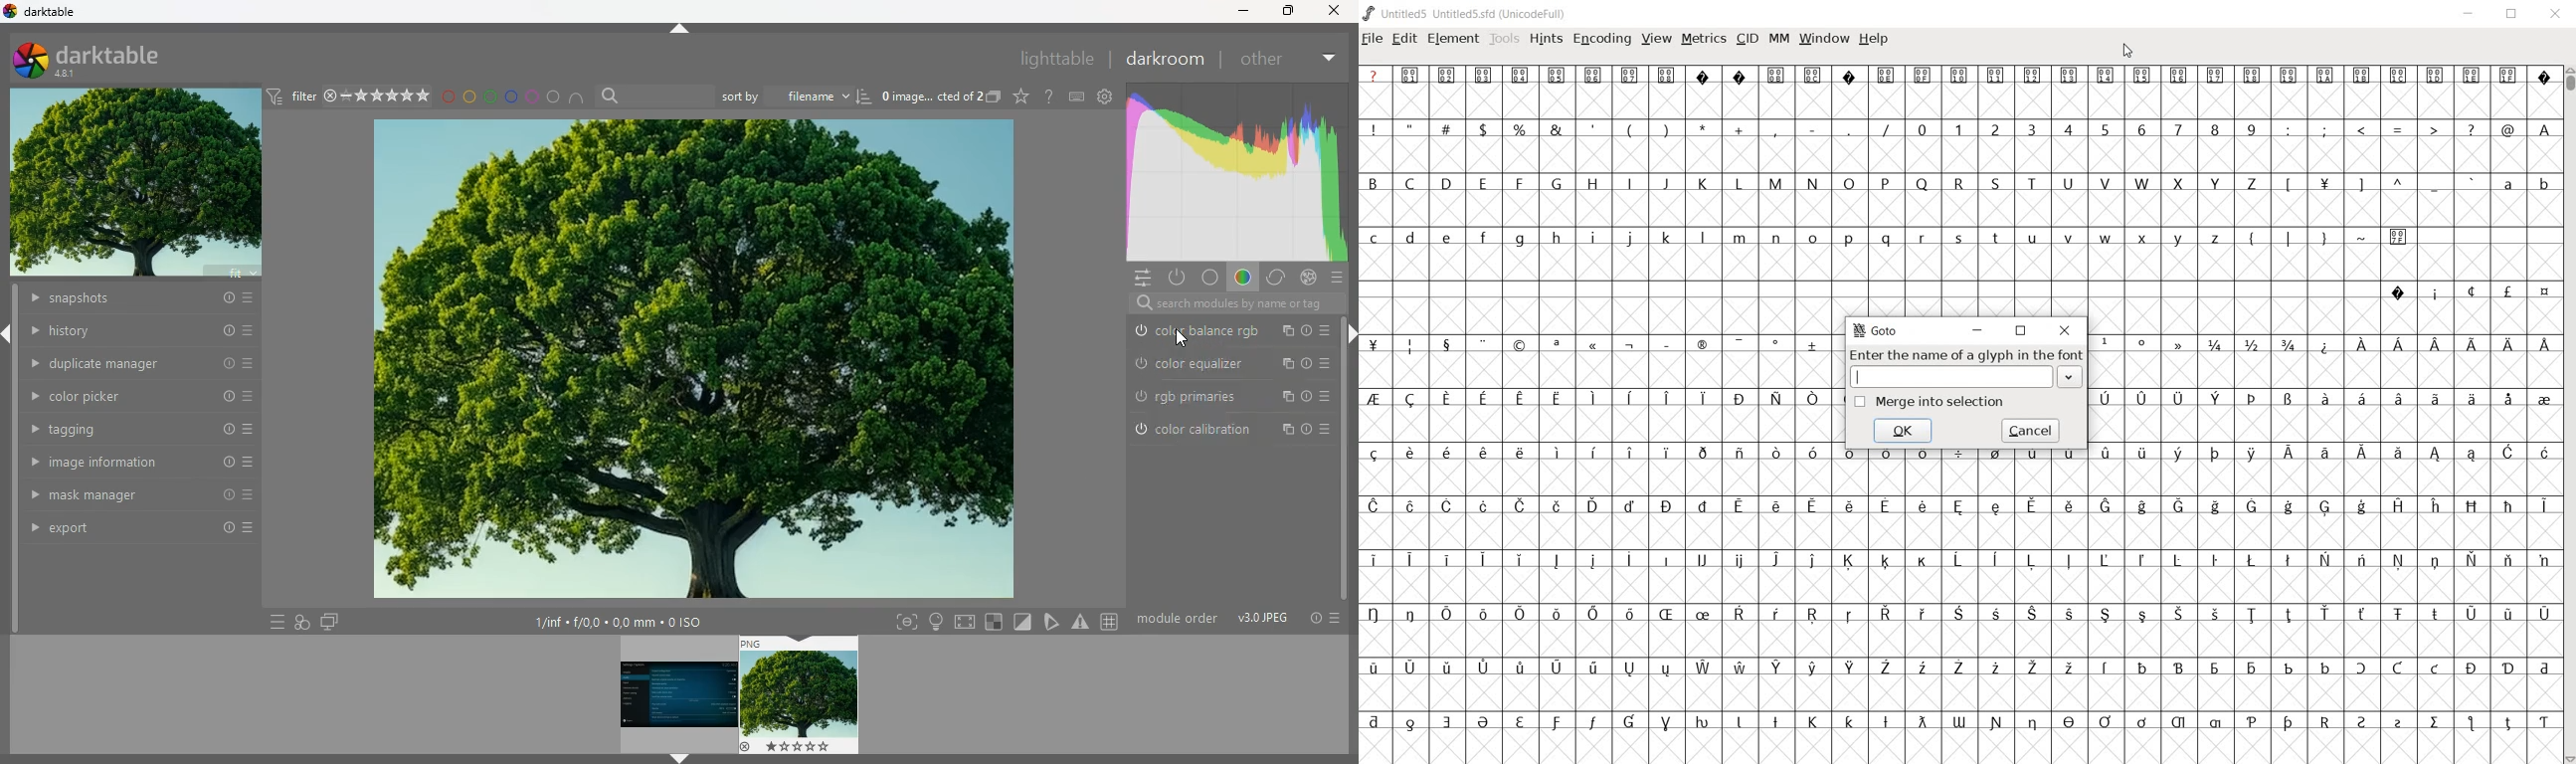 This screenshot has height=784, width=2576. What do you see at coordinates (1977, 330) in the screenshot?
I see `minimize` at bounding box center [1977, 330].